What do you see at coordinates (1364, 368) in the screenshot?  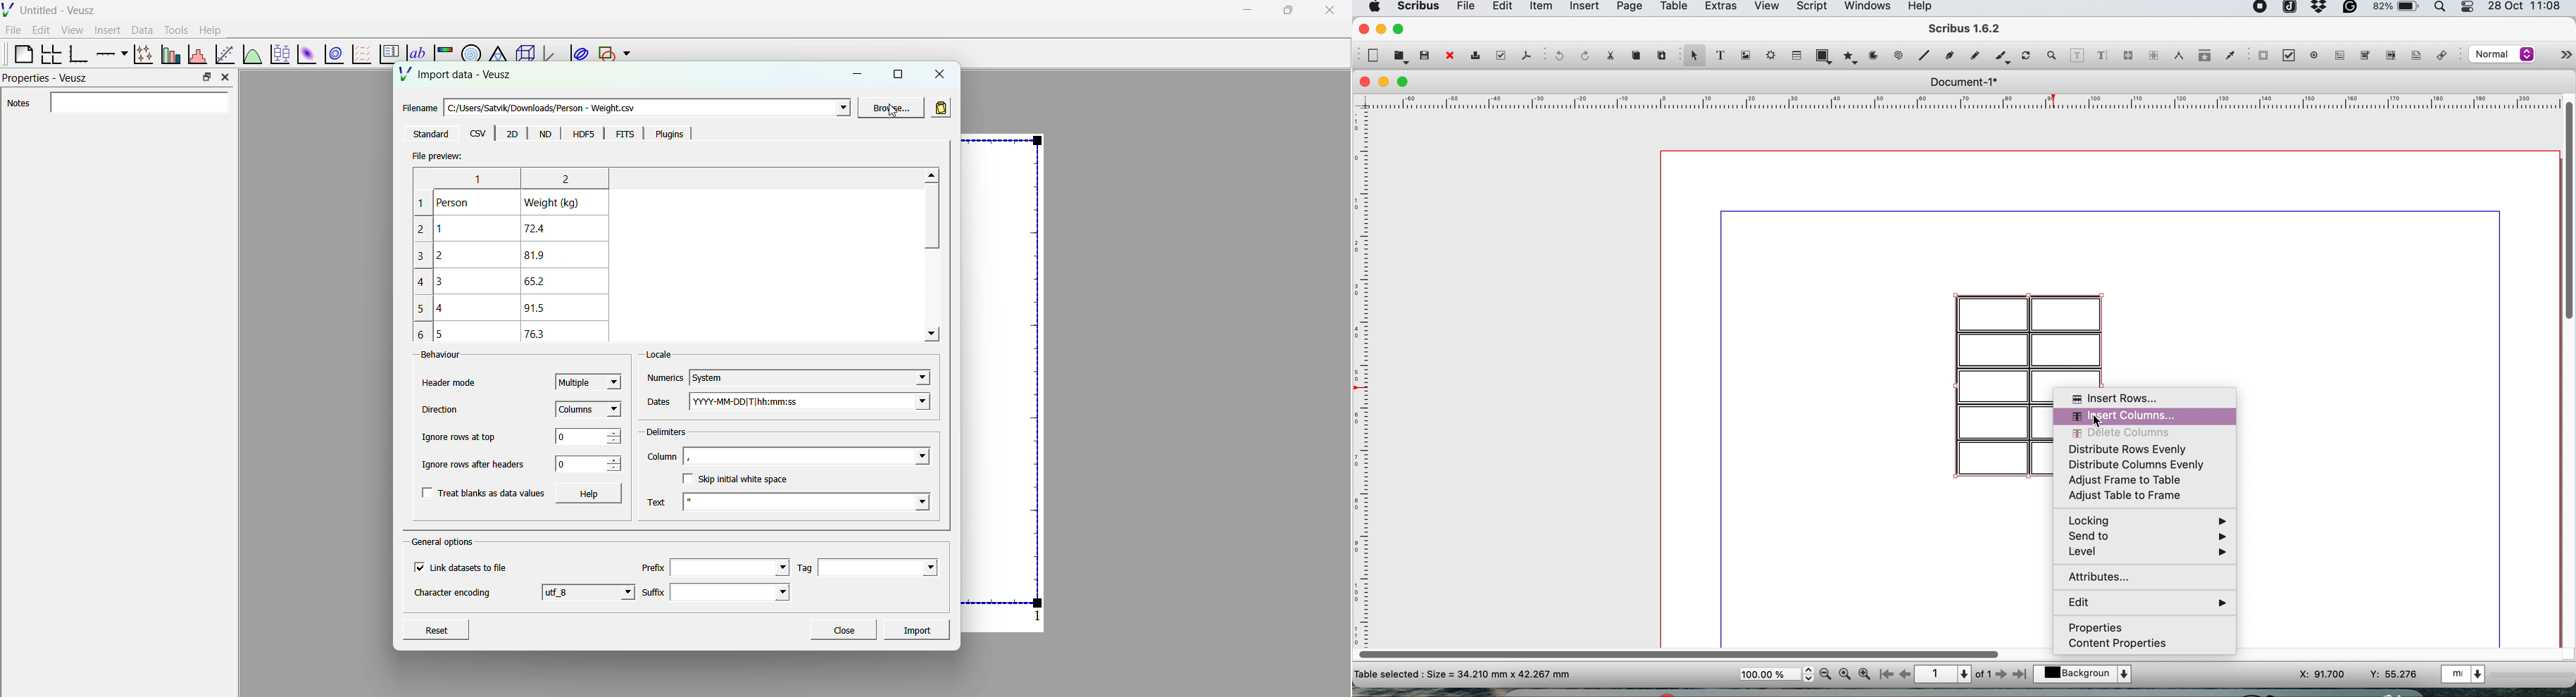 I see `vertical scale` at bounding box center [1364, 368].